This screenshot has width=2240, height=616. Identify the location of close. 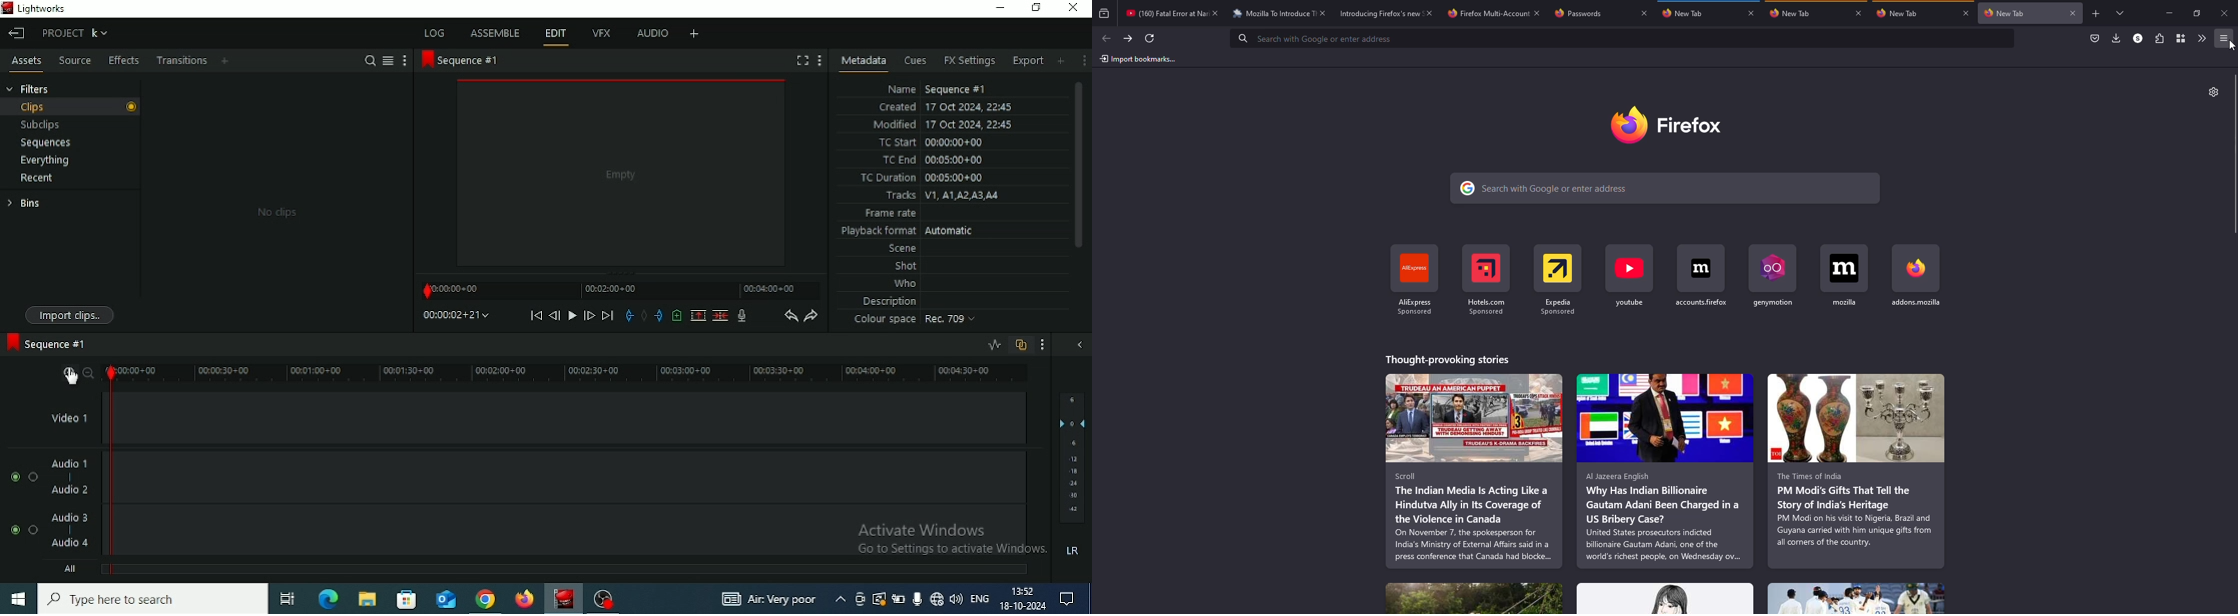
(1752, 13).